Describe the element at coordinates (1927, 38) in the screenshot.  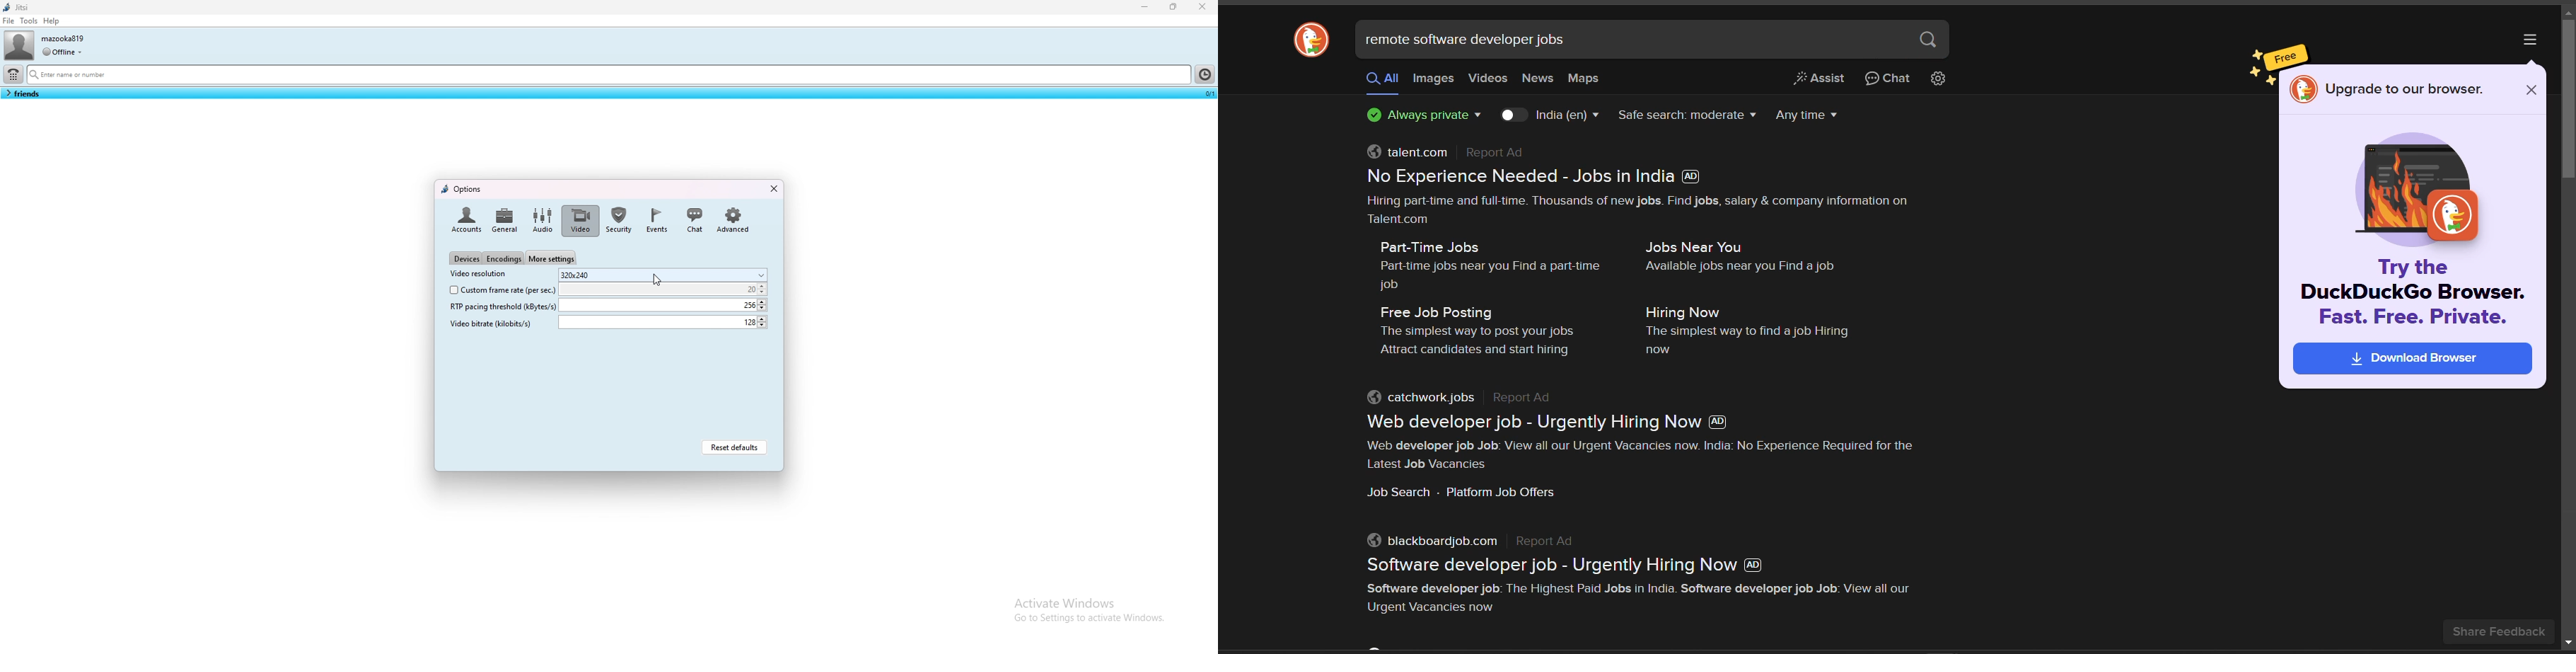
I see `search button` at that location.